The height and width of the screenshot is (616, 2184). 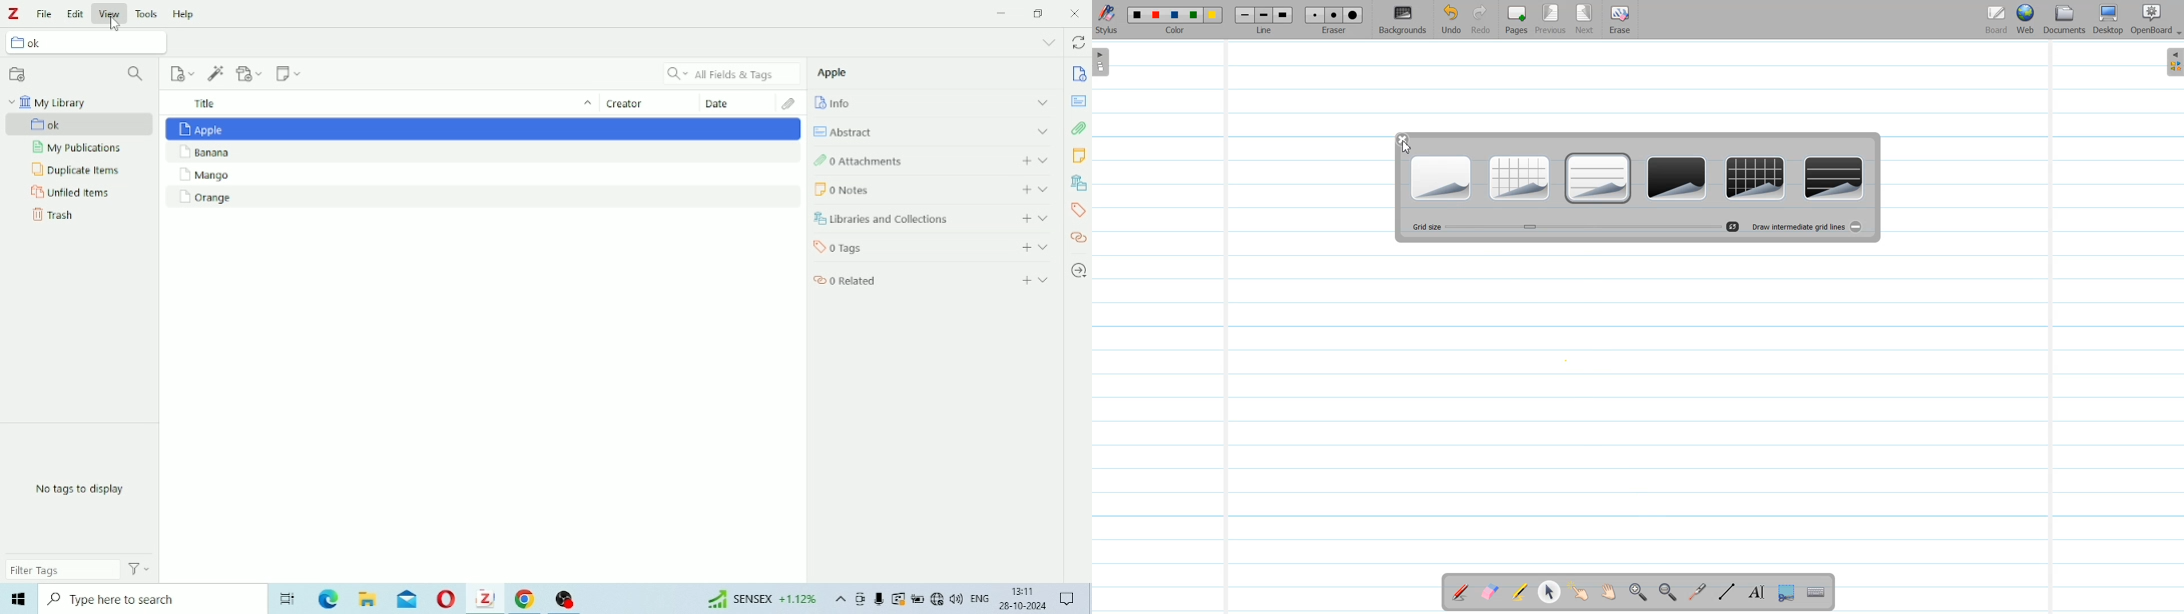 What do you see at coordinates (1080, 100) in the screenshot?
I see `Abstract` at bounding box center [1080, 100].